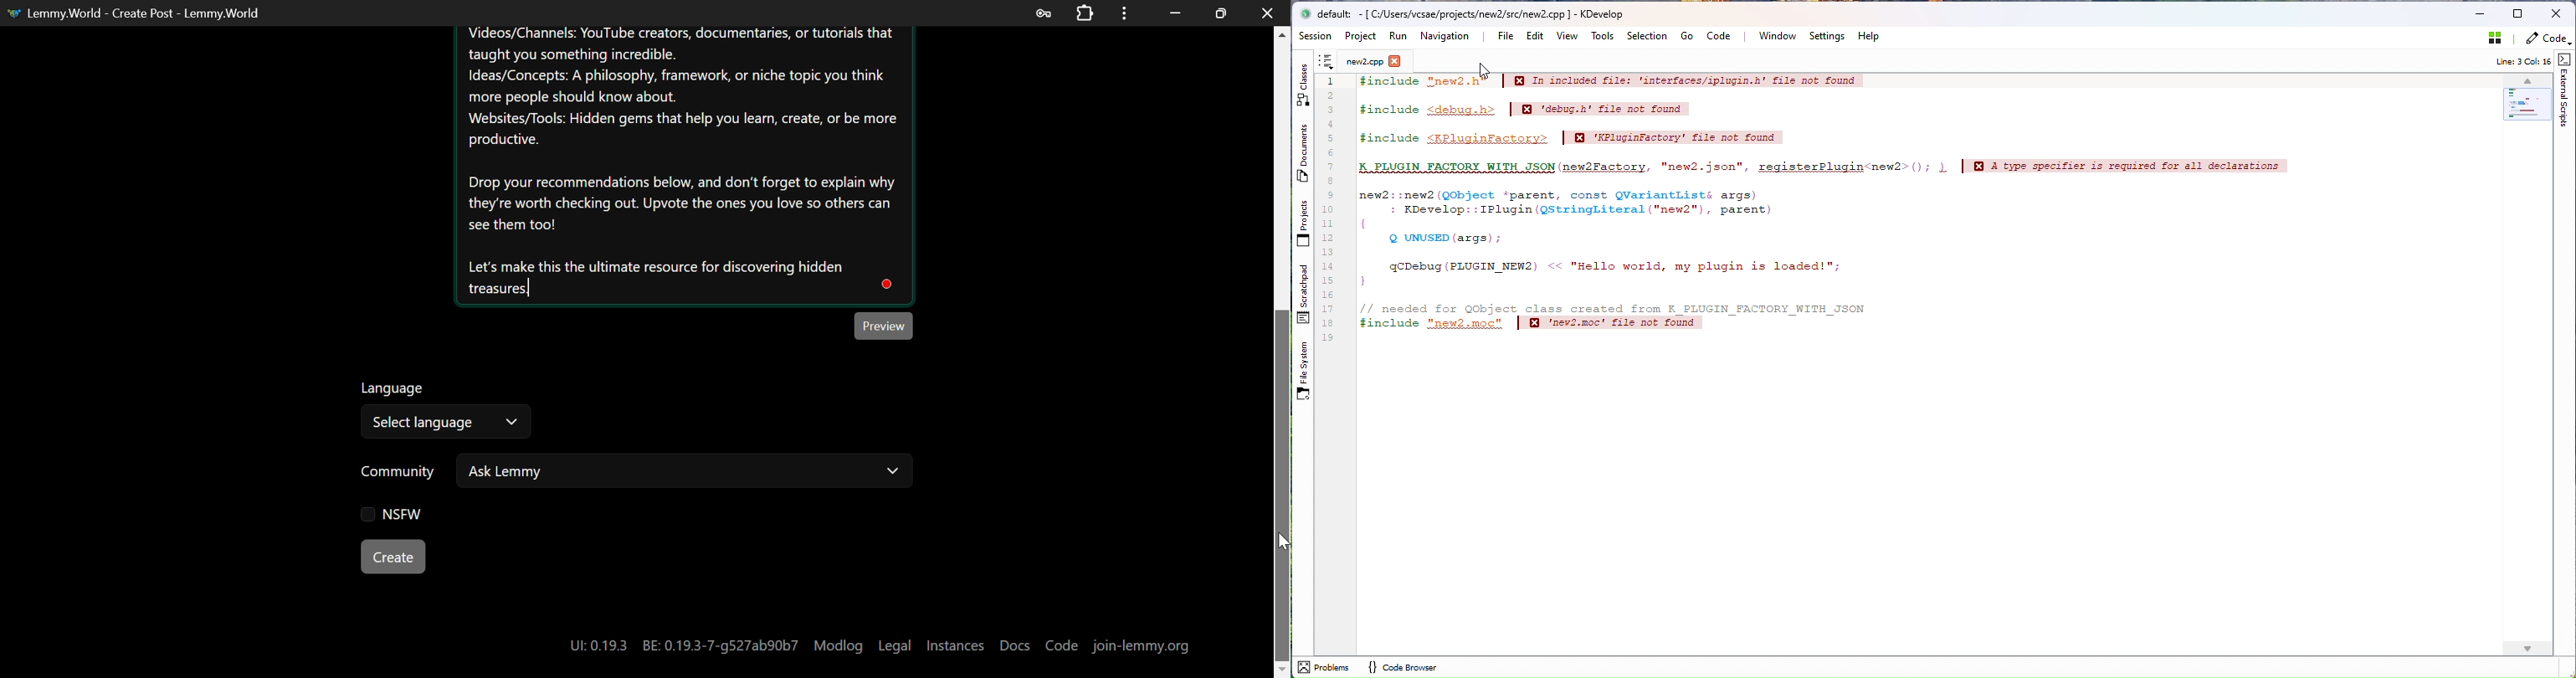  Describe the element at coordinates (956, 646) in the screenshot. I see `Instances` at that location.